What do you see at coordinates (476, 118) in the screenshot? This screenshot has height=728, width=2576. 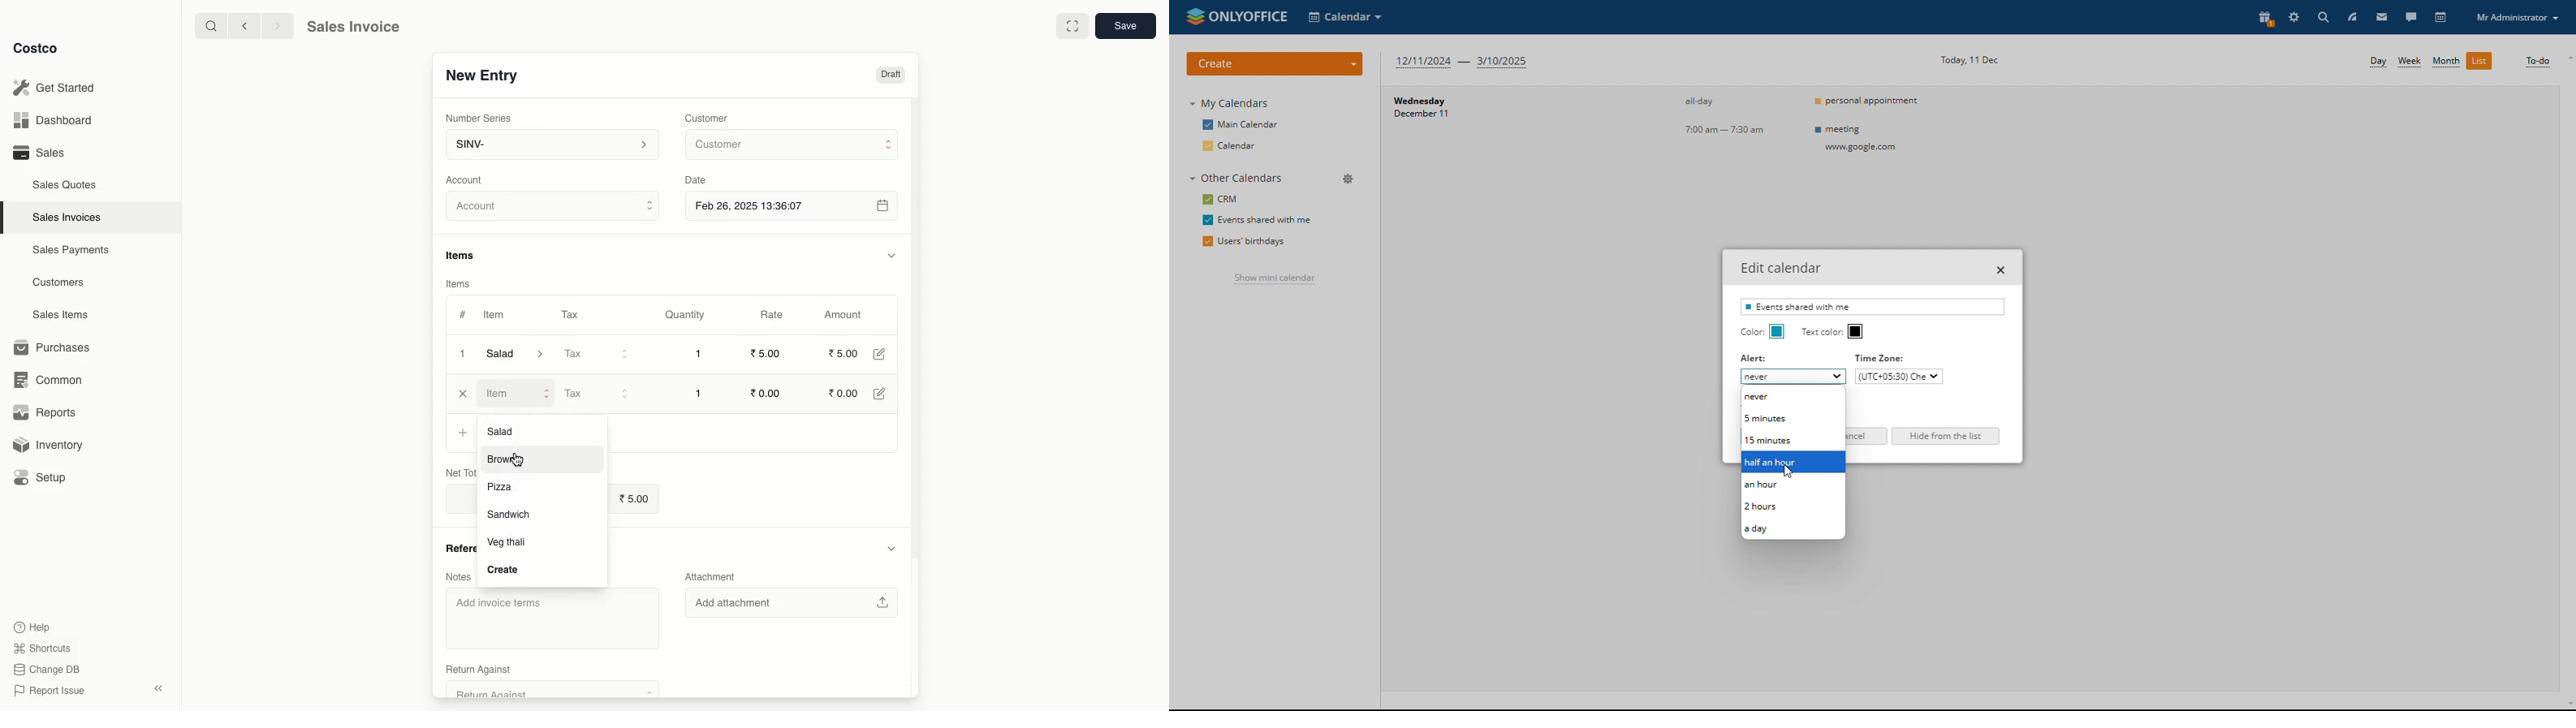 I see `‘Number Series` at bounding box center [476, 118].